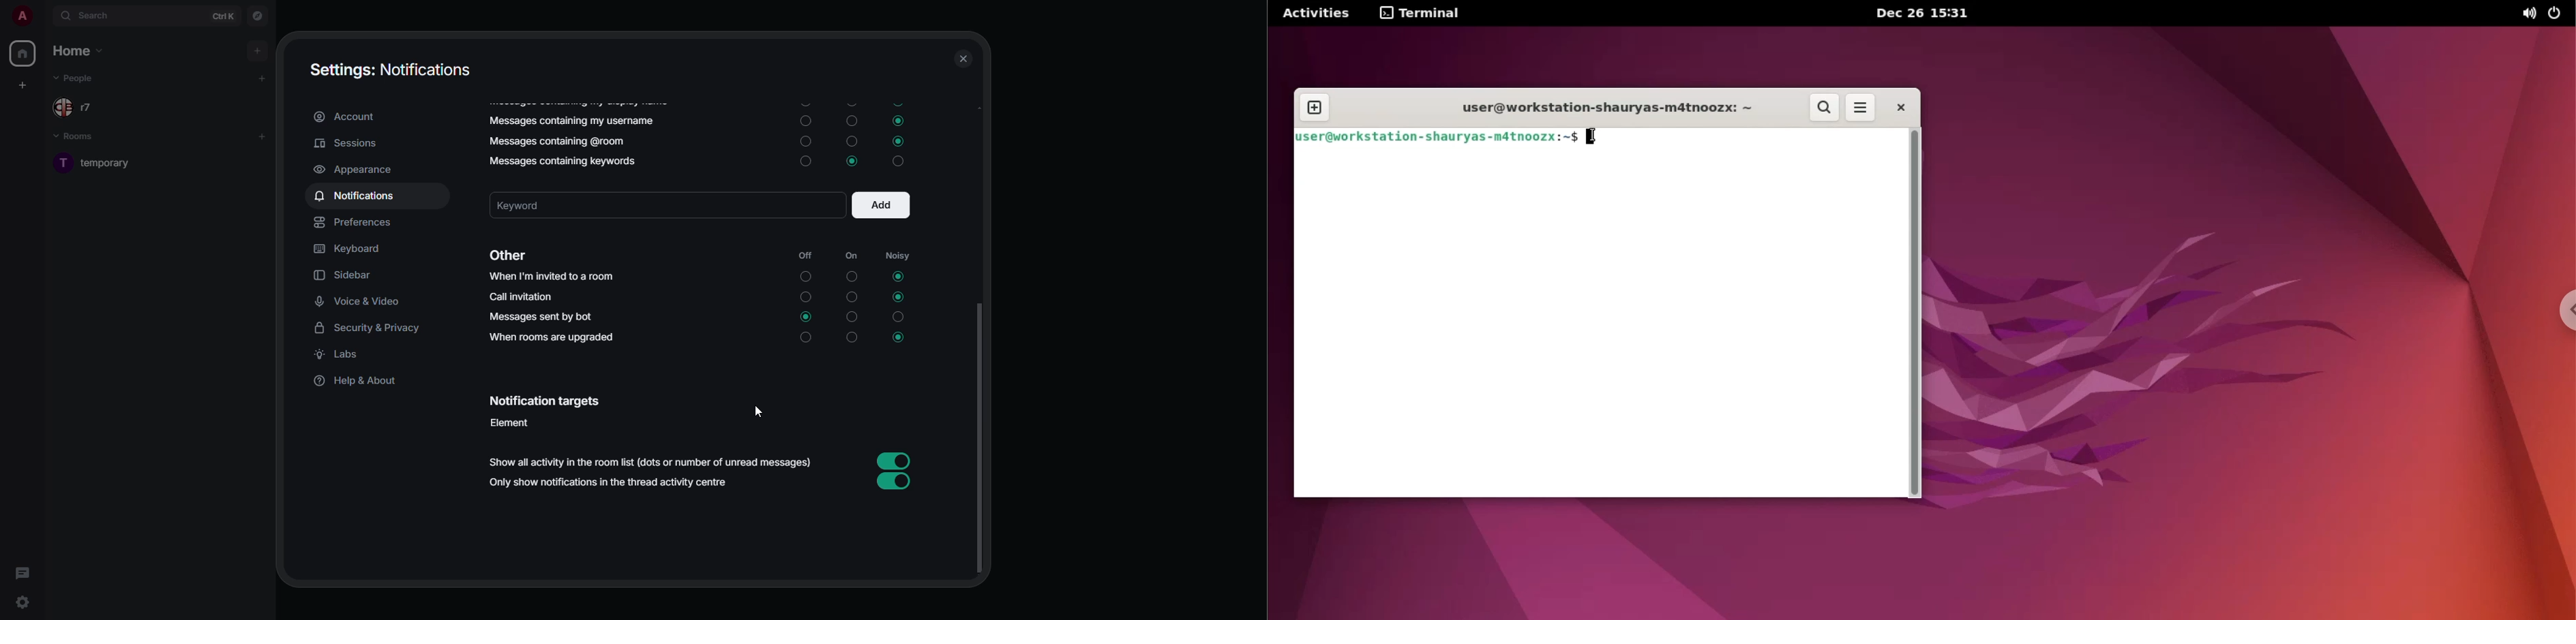 The image size is (2576, 644). Describe the element at coordinates (82, 51) in the screenshot. I see `home` at that location.